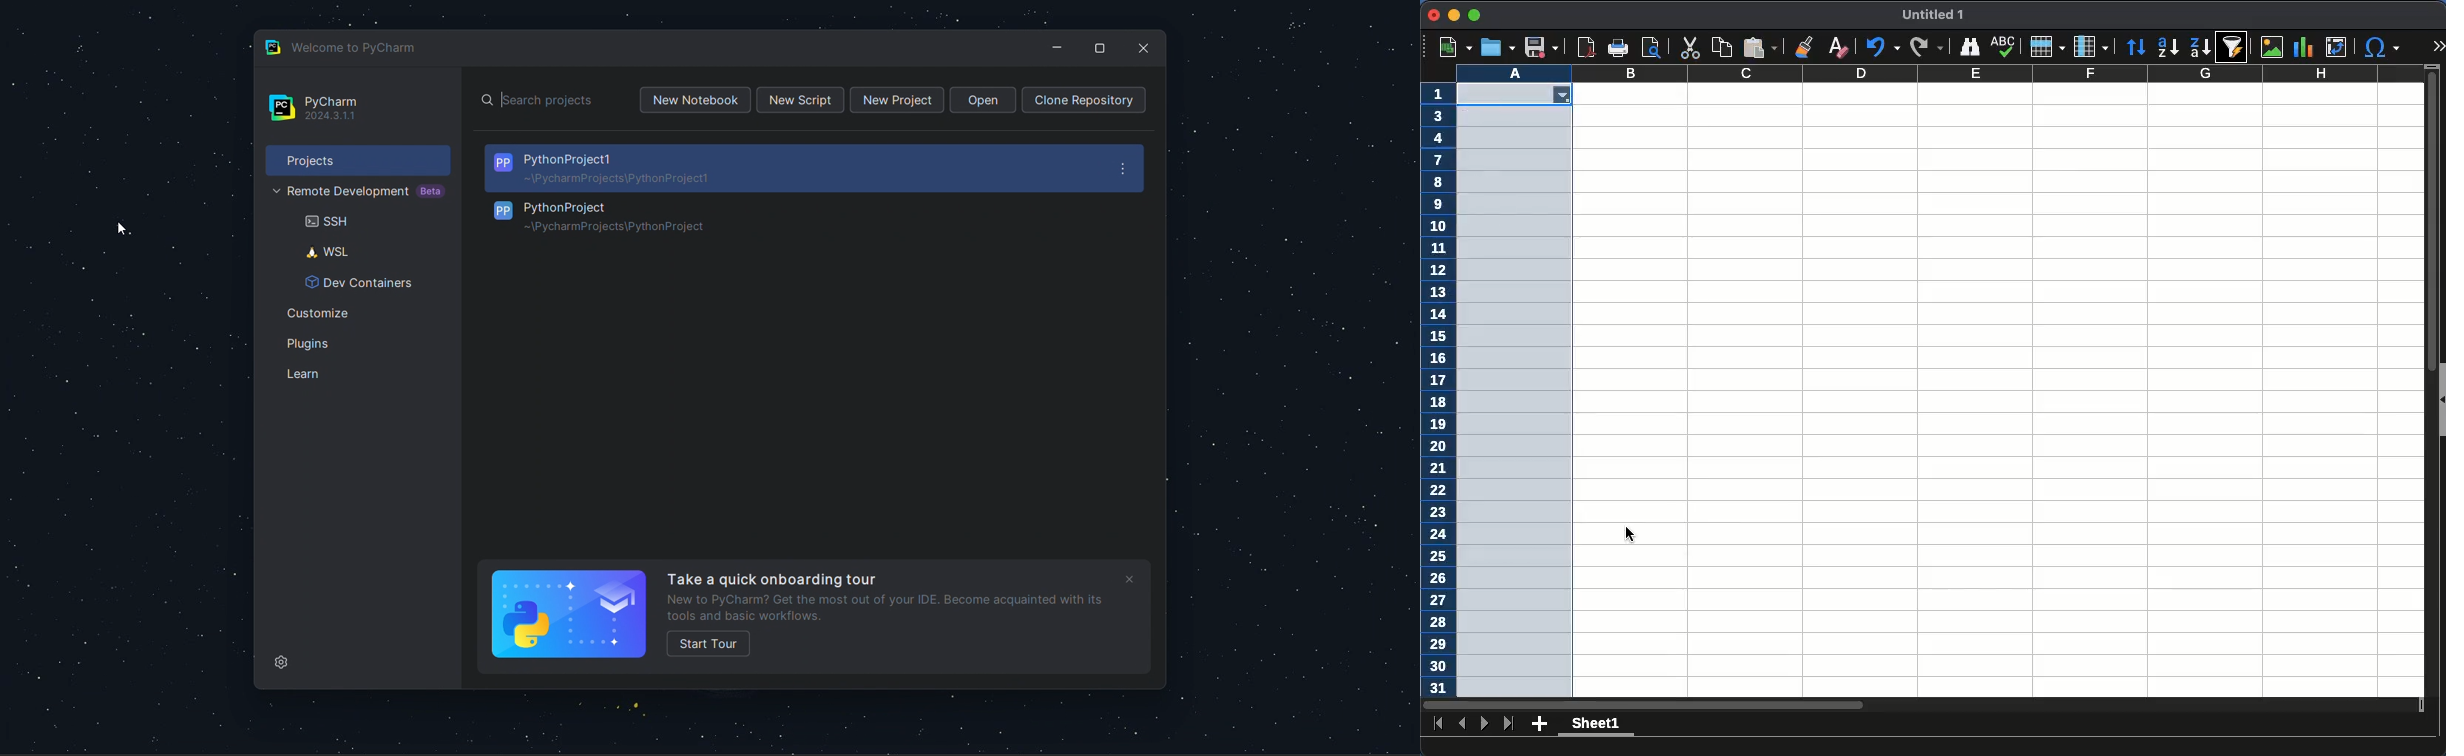 The height and width of the screenshot is (756, 2464). Describe the element at coordinates (2440, 400) in the screenshot. I see `collapse` at that location.